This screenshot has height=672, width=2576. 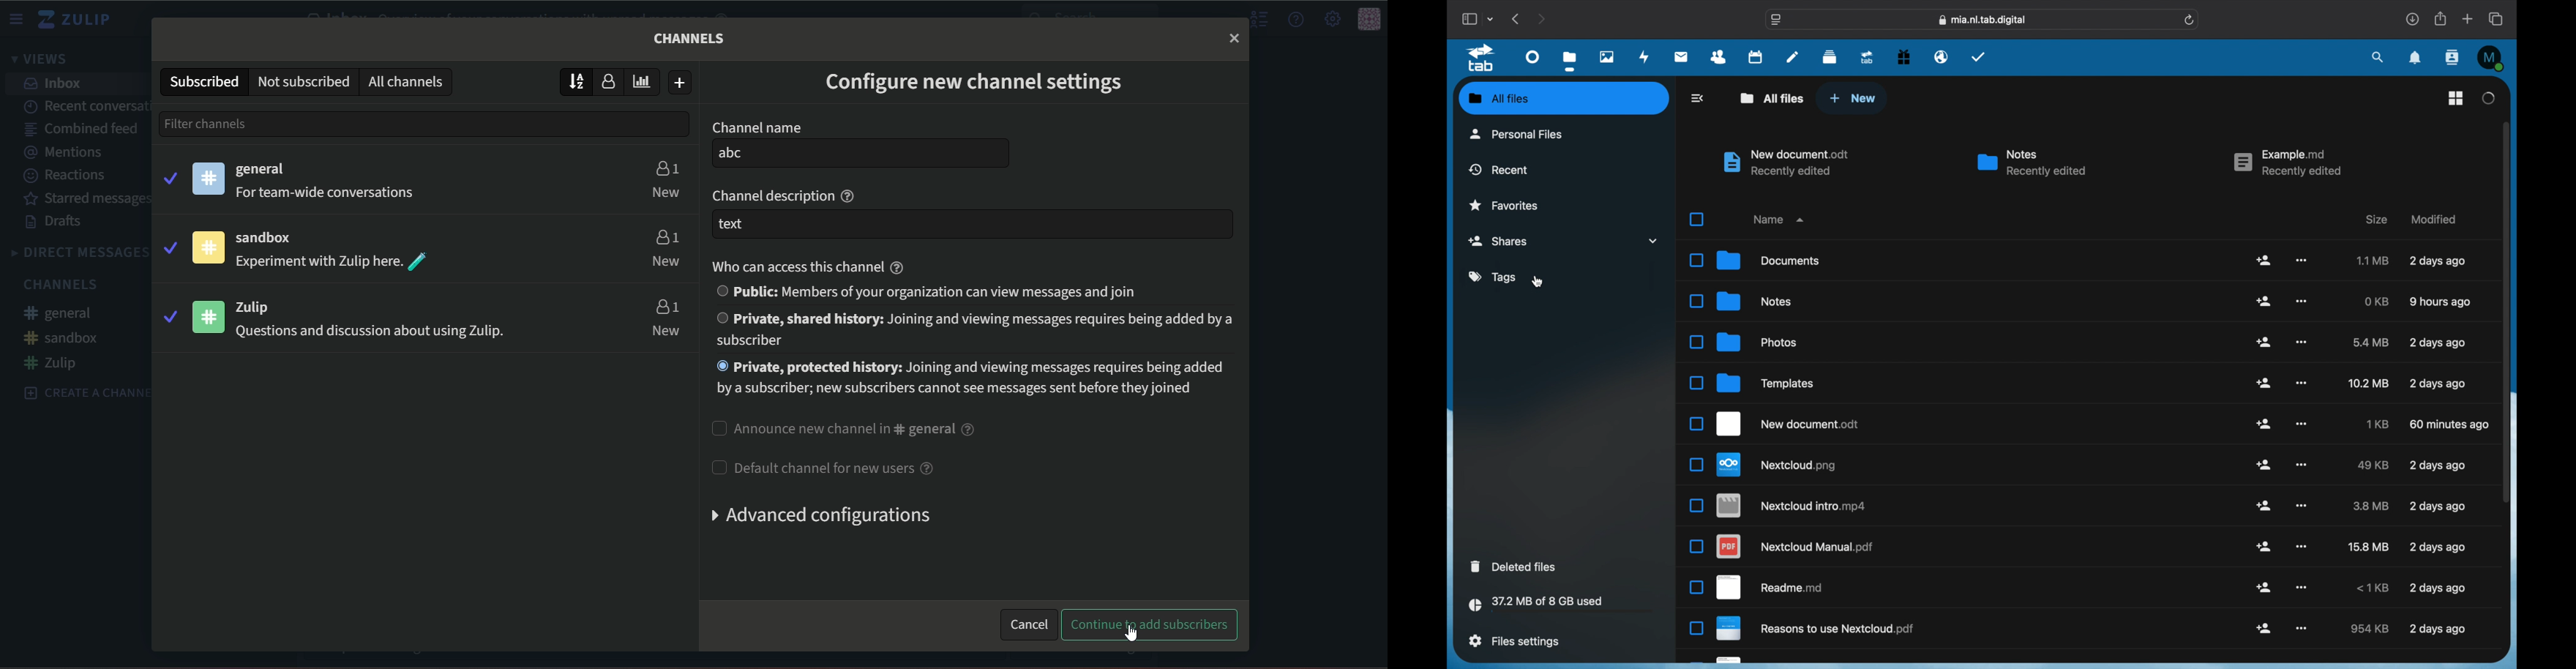 I want to click on notes, so click(x=1755, y=300).